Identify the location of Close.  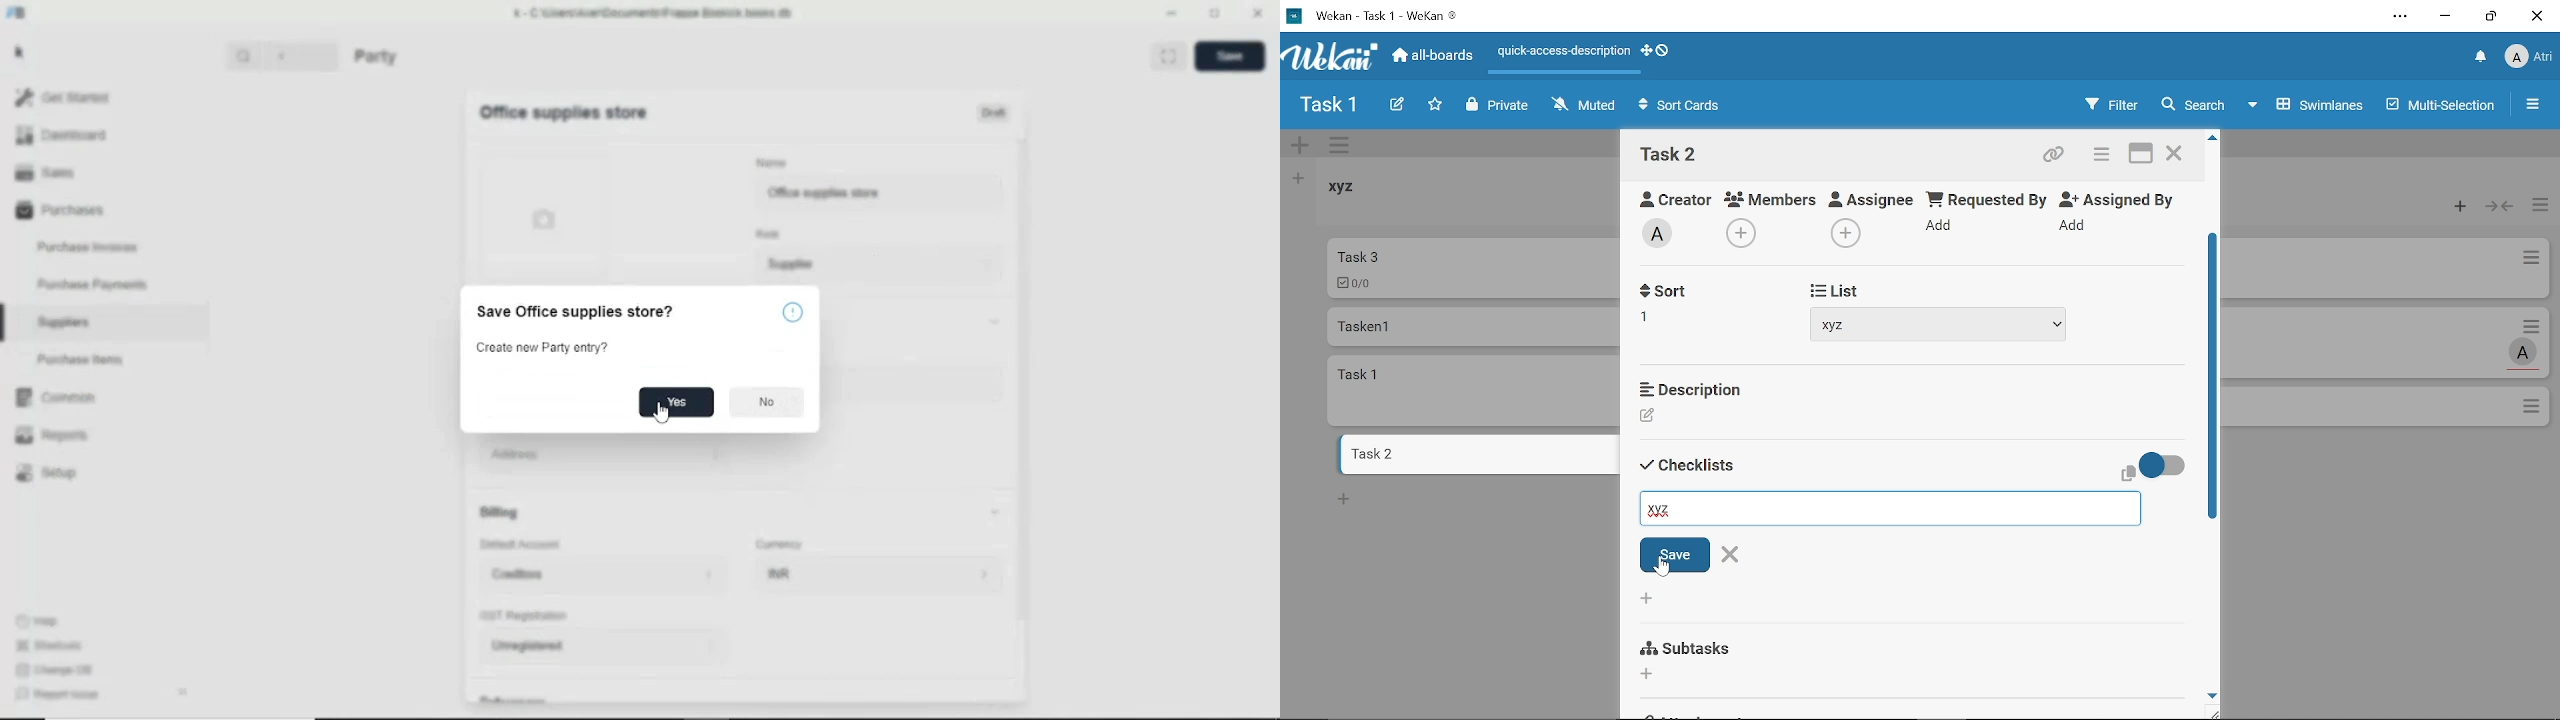
(1257, 13).